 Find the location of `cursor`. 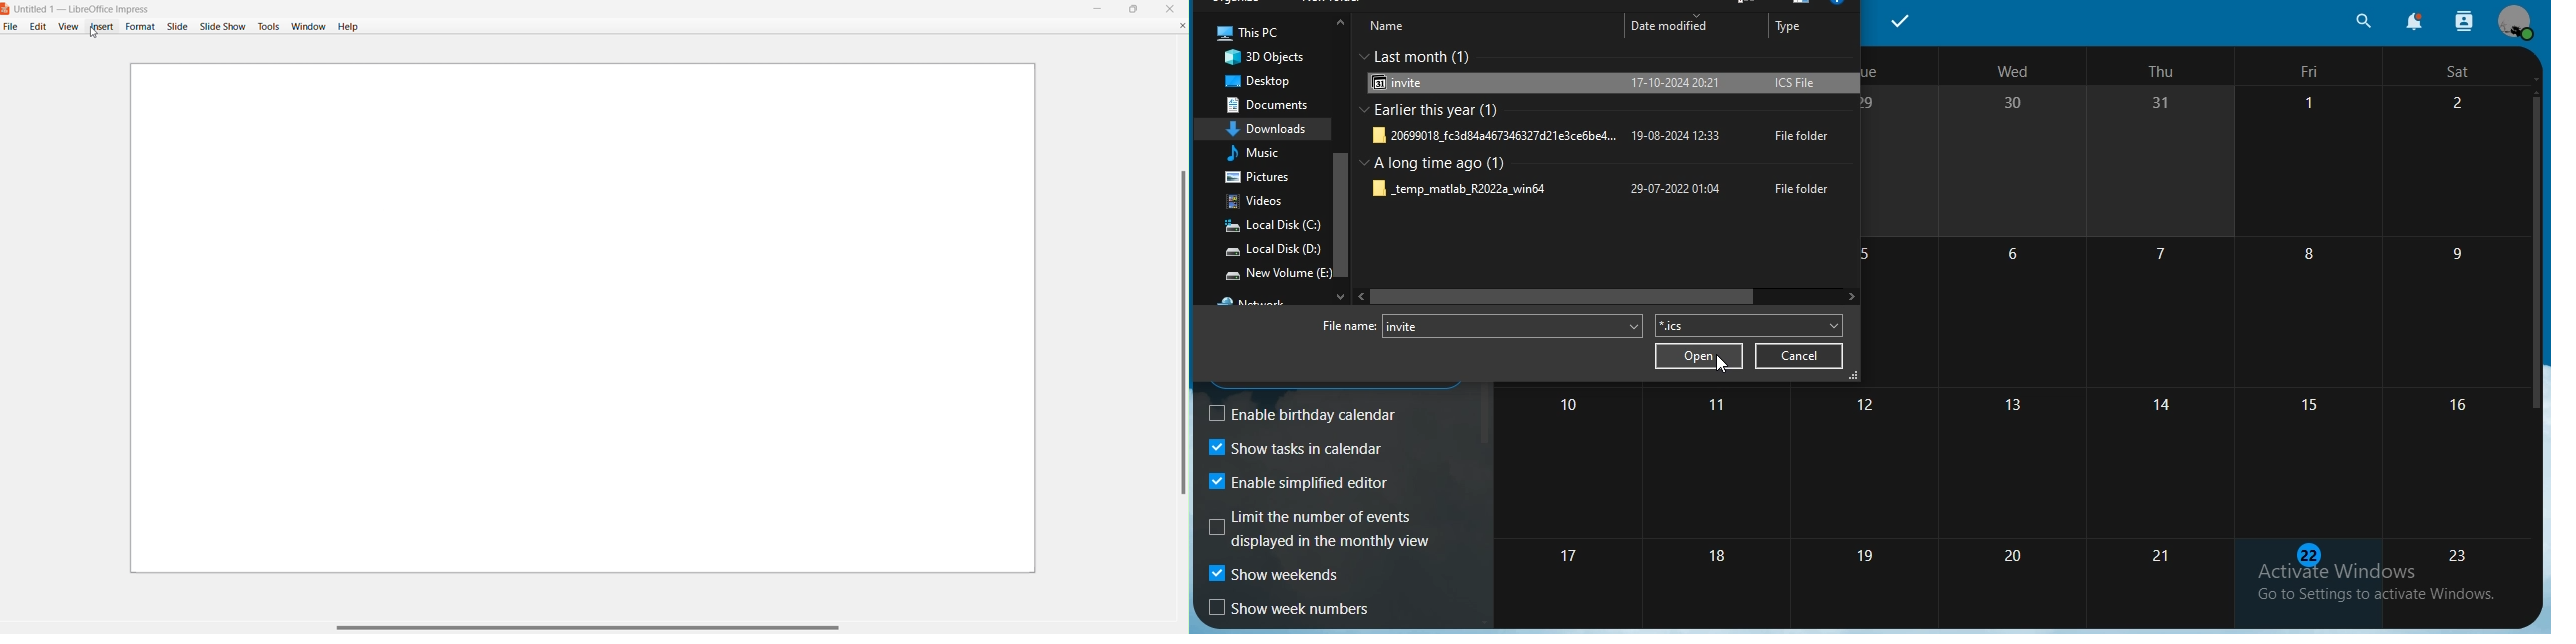

cursor is located at coordinates (1718, 365).